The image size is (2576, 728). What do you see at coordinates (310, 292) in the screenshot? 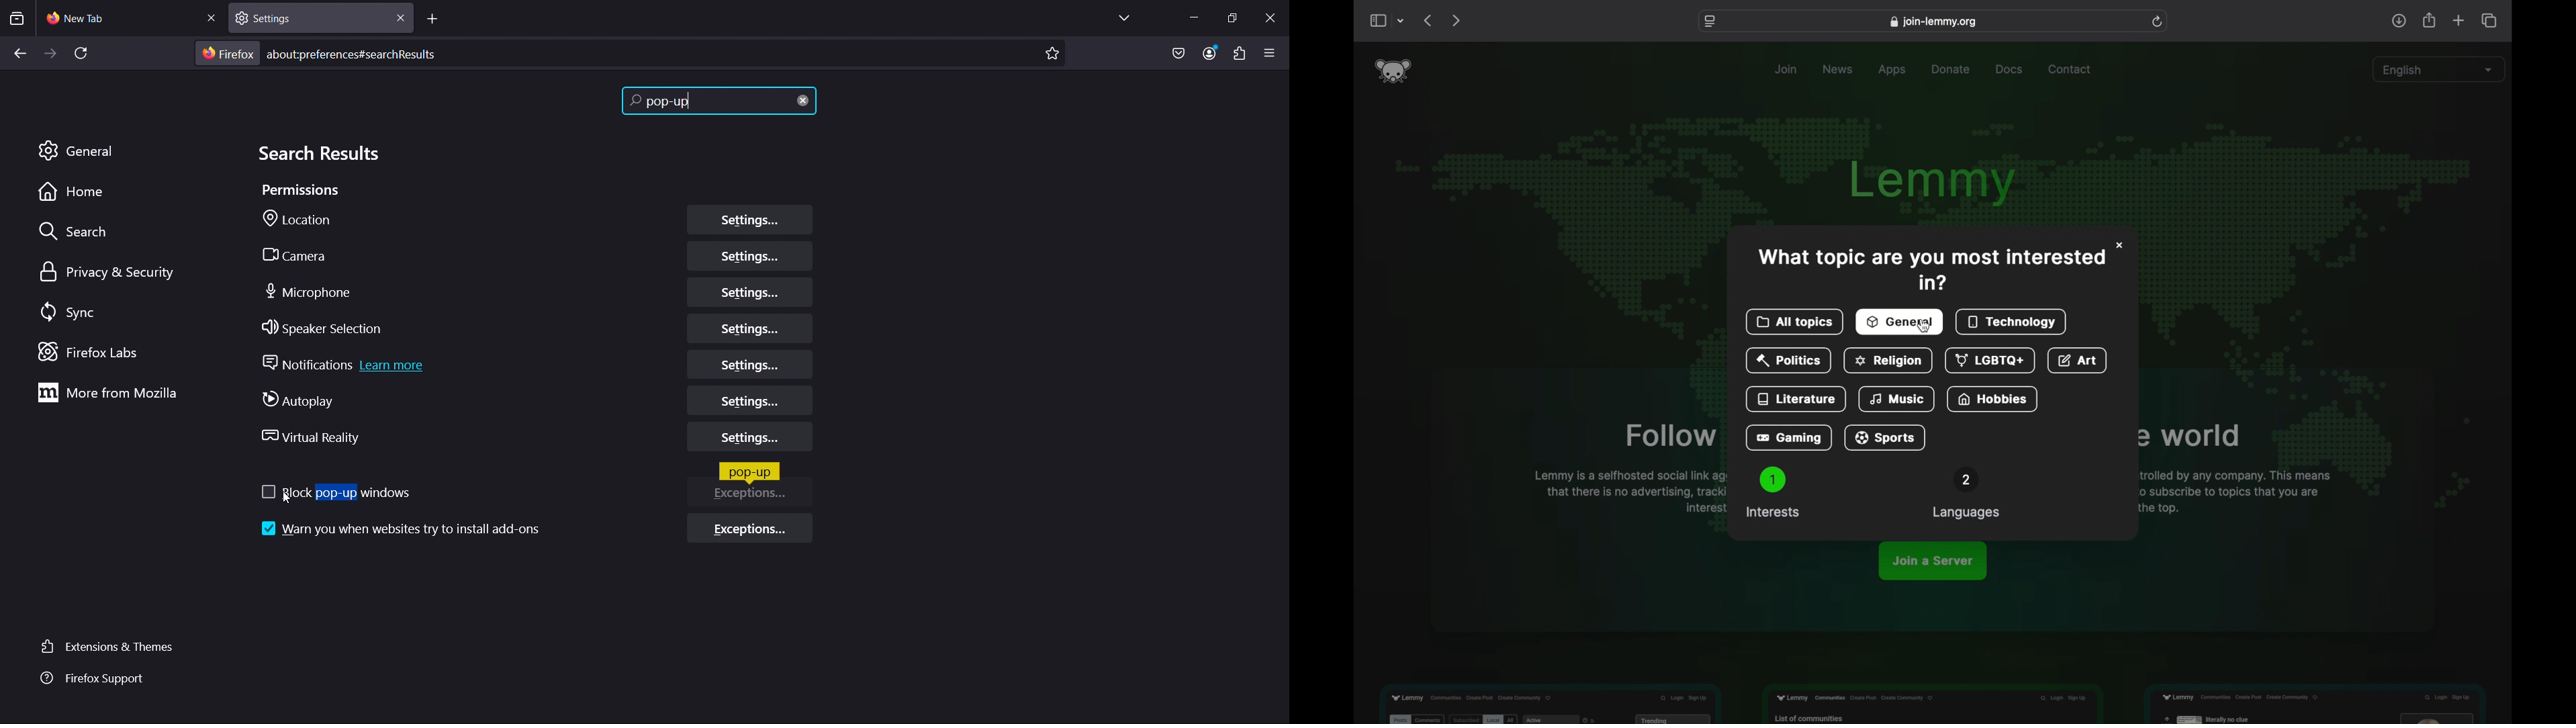
I see `Microphone` at bounding box center [310, 292].